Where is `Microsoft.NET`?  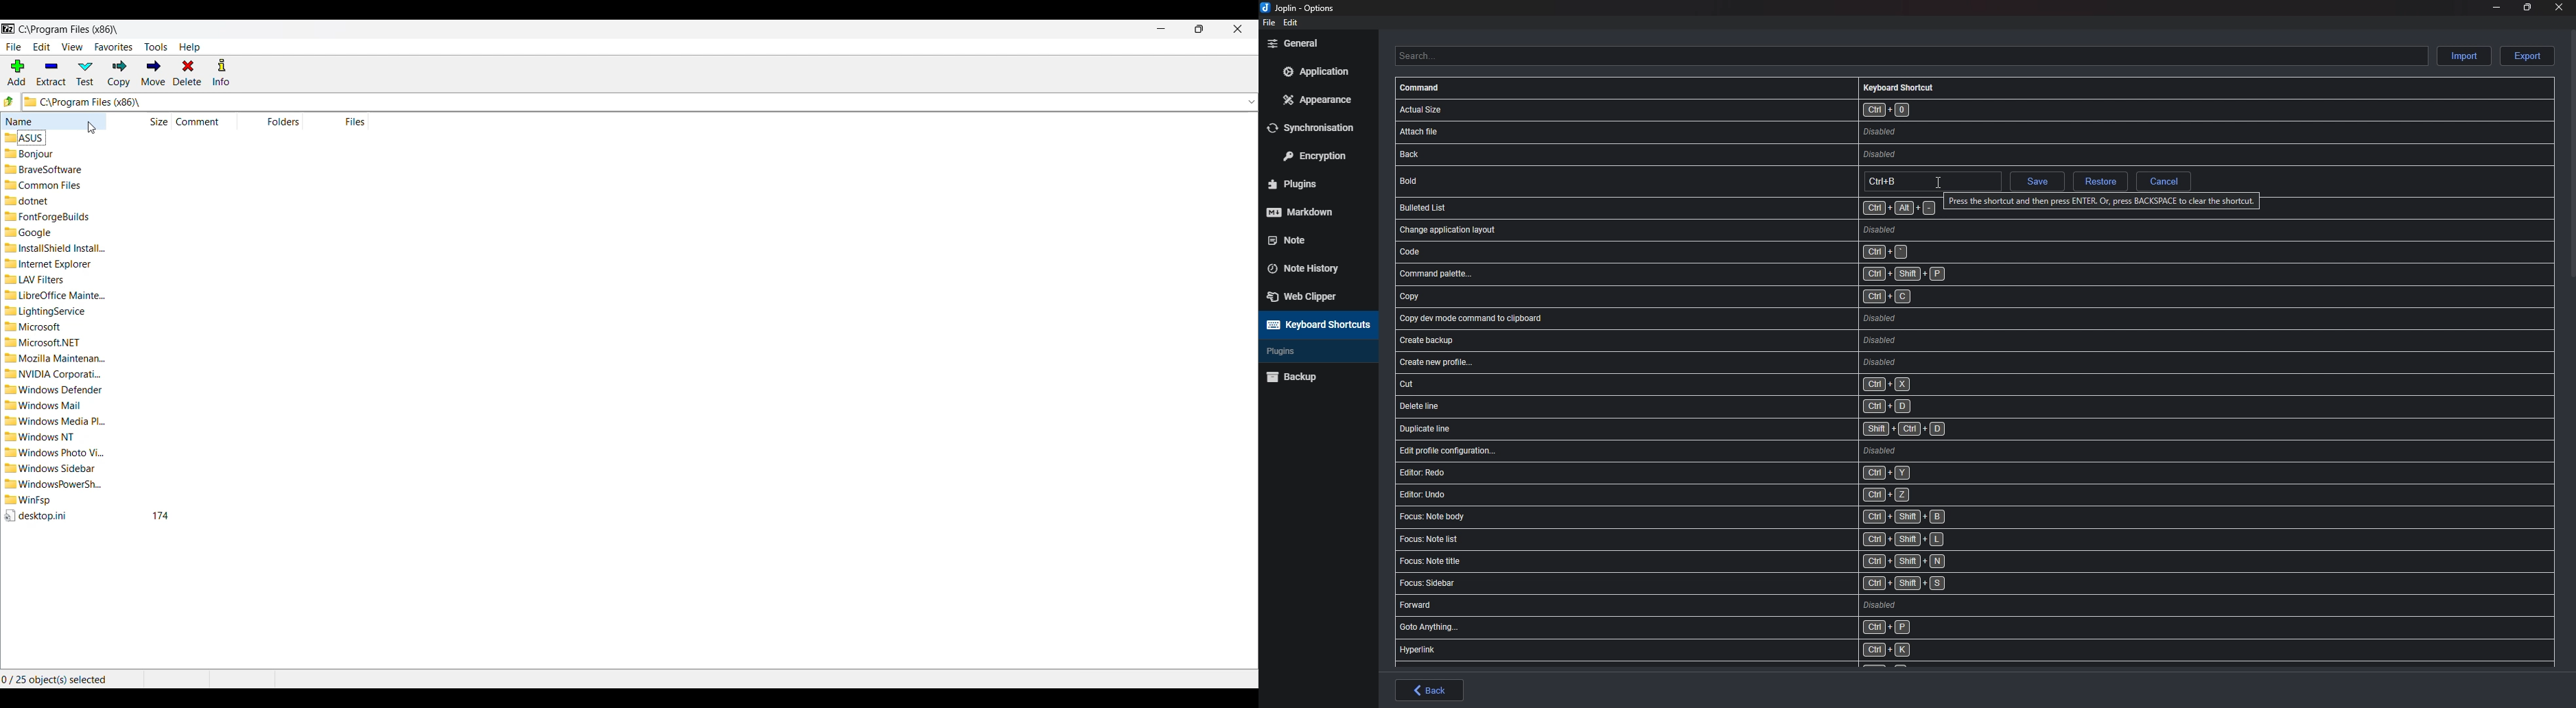 Microsoft.NET is located at coordinates (46, 342).